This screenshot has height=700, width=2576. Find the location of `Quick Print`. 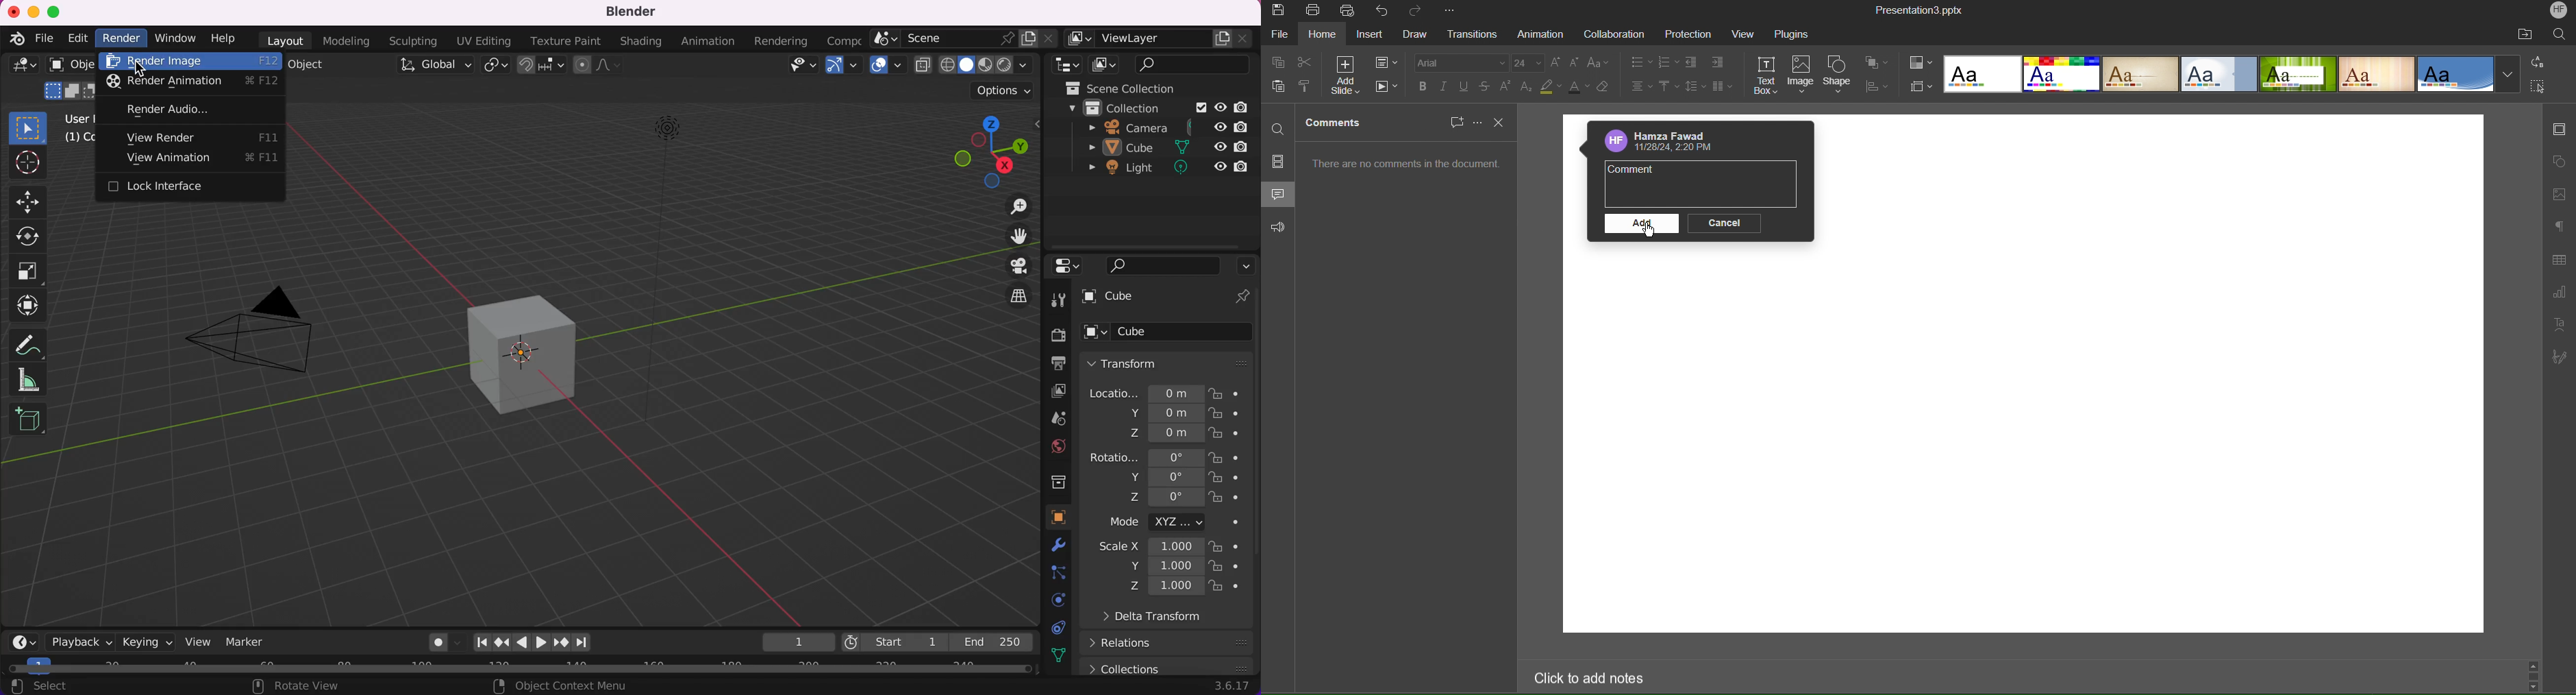

Quick Print is located at coordinates (1349, 12).